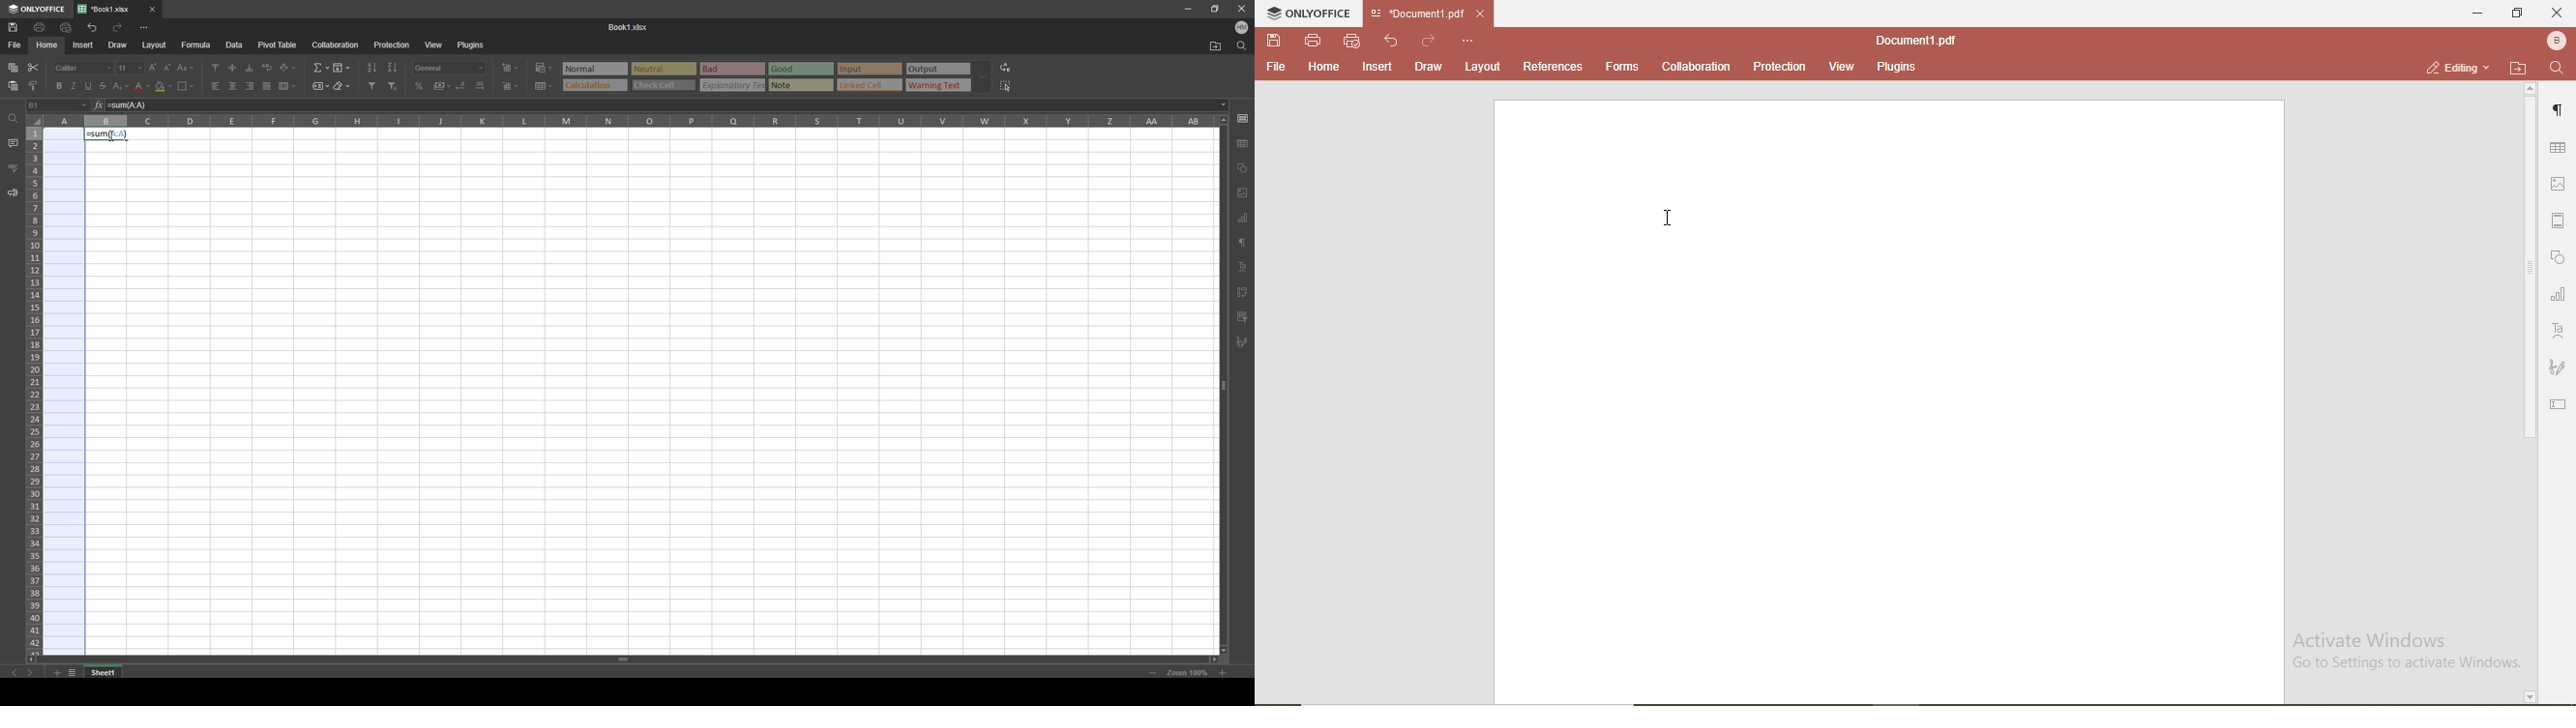 The height and width of the screenshot is (728, 2576). What do you see at coordinates (1244, 167) in the screenshot?
I see `shapes` at bounding box center [1244, 167].